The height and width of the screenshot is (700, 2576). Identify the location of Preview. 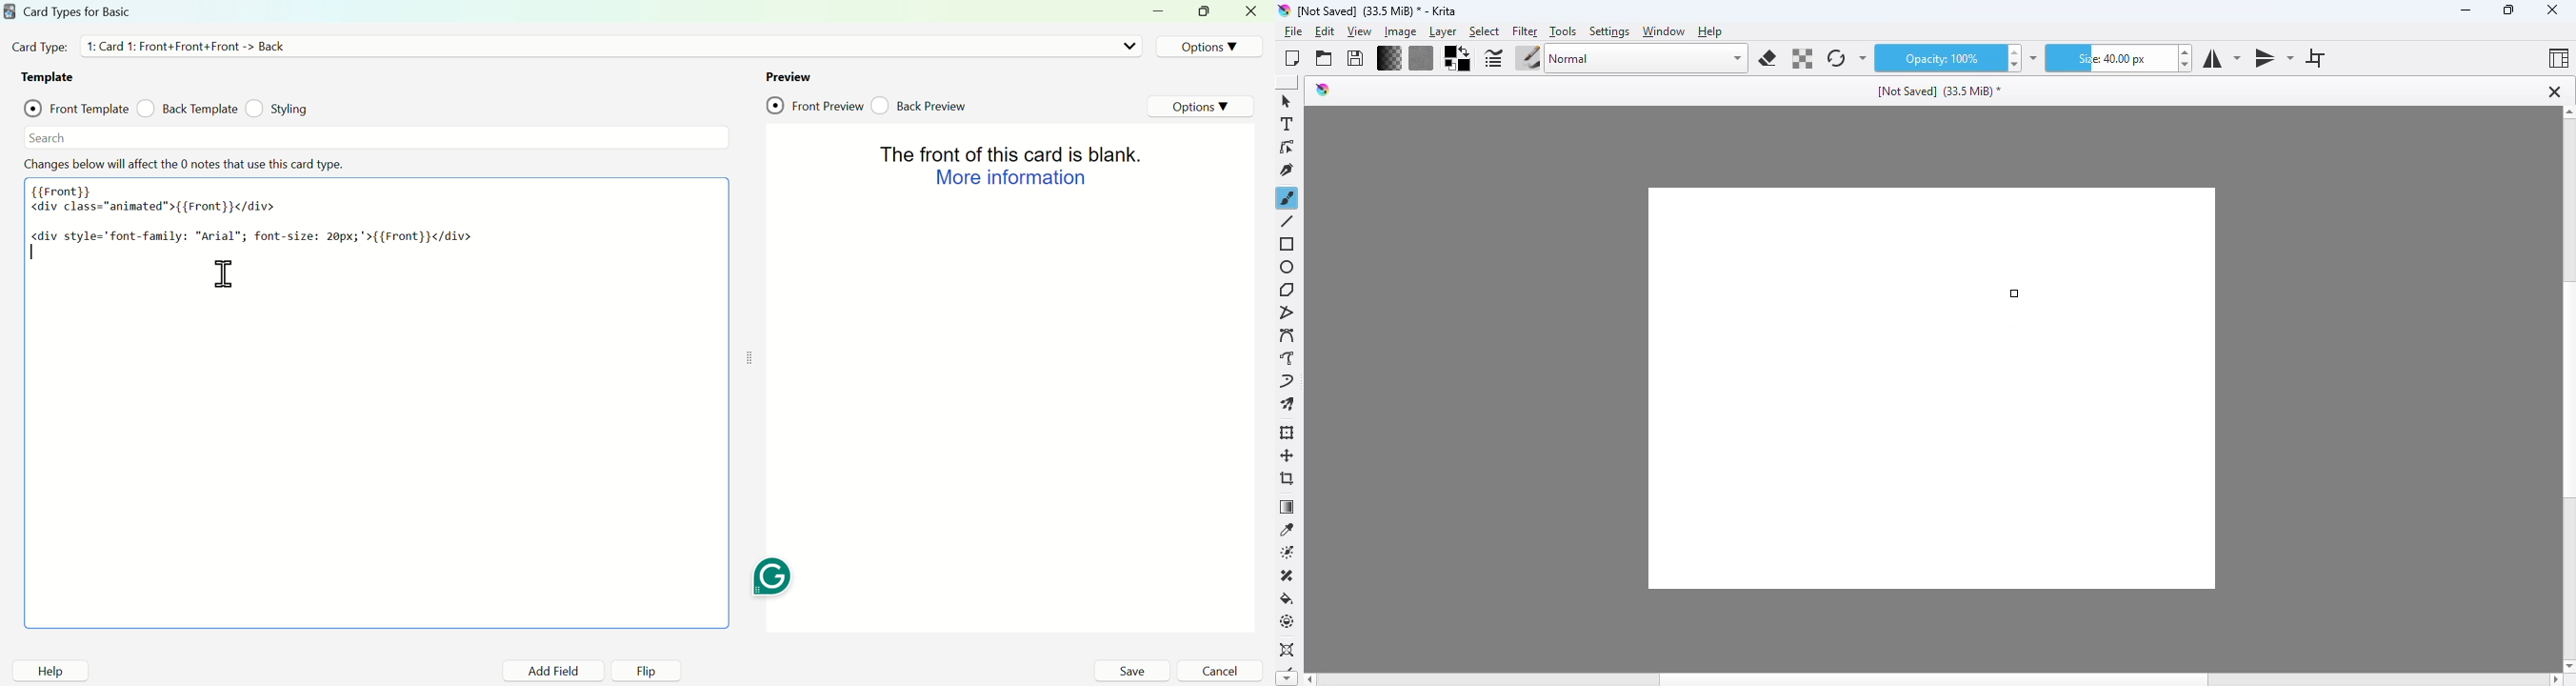
(789, 76).